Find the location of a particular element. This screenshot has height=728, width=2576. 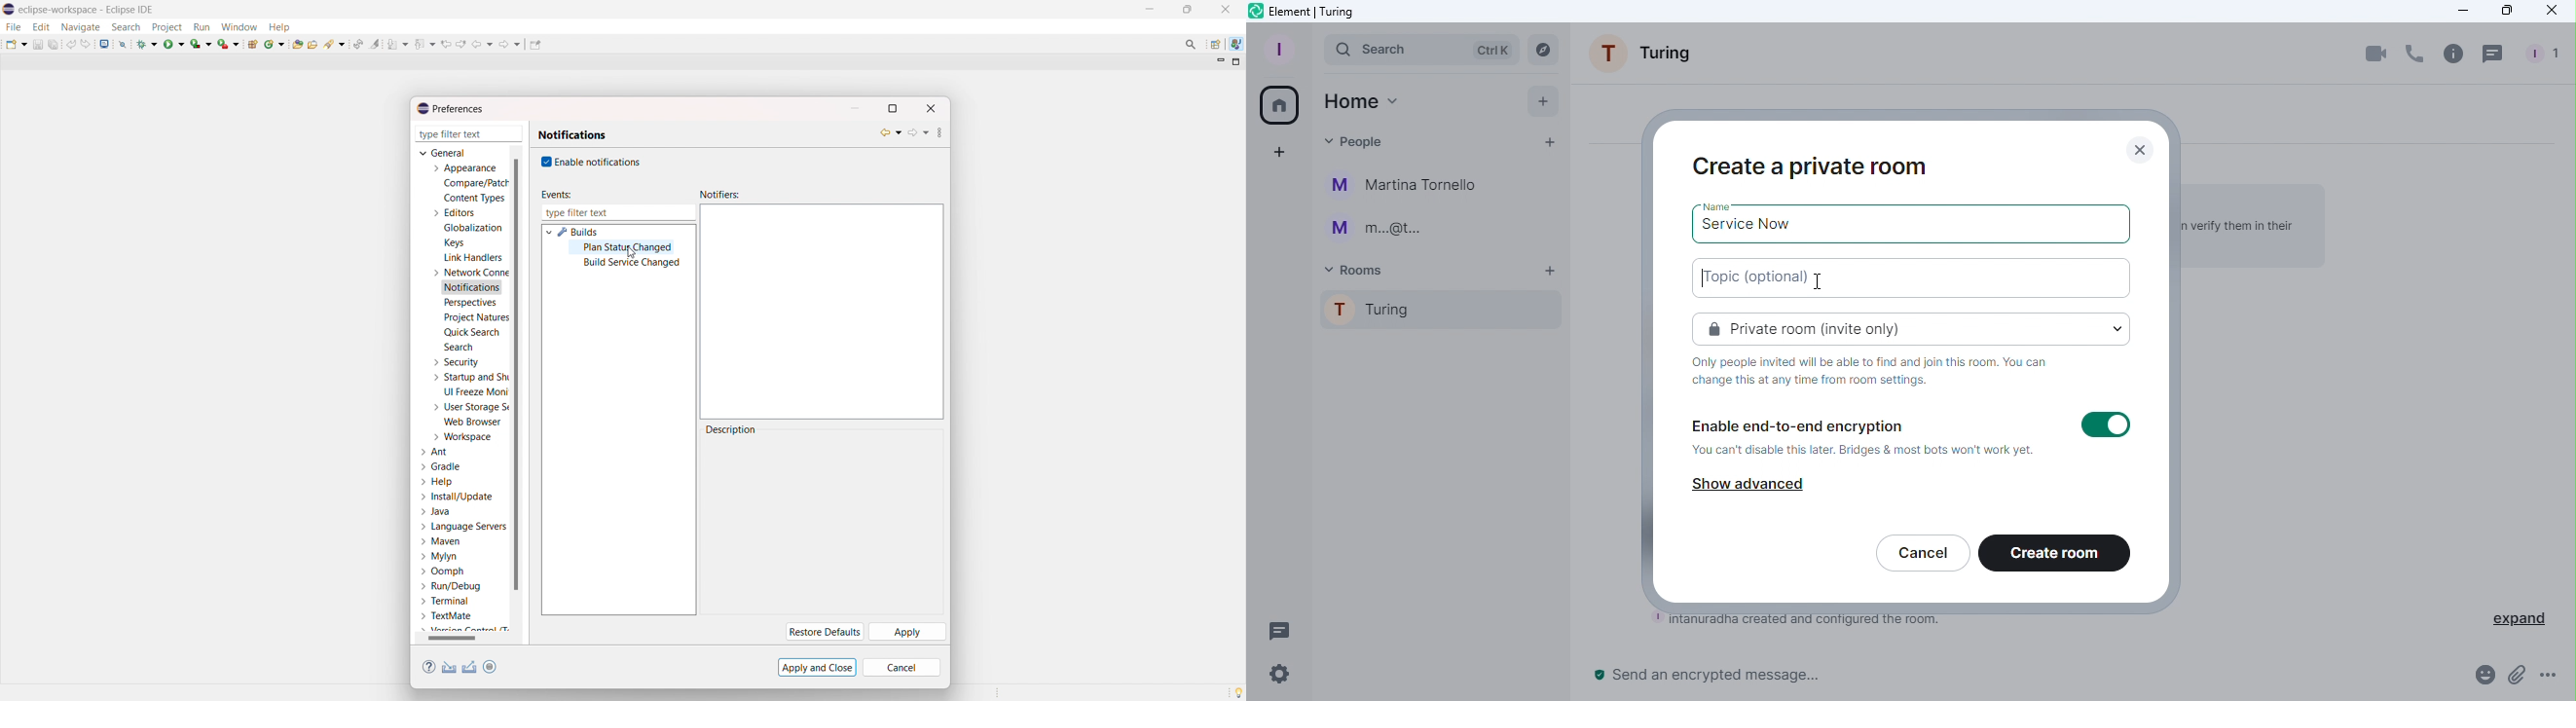

Quick settings is located at coordinates (1272, 678).